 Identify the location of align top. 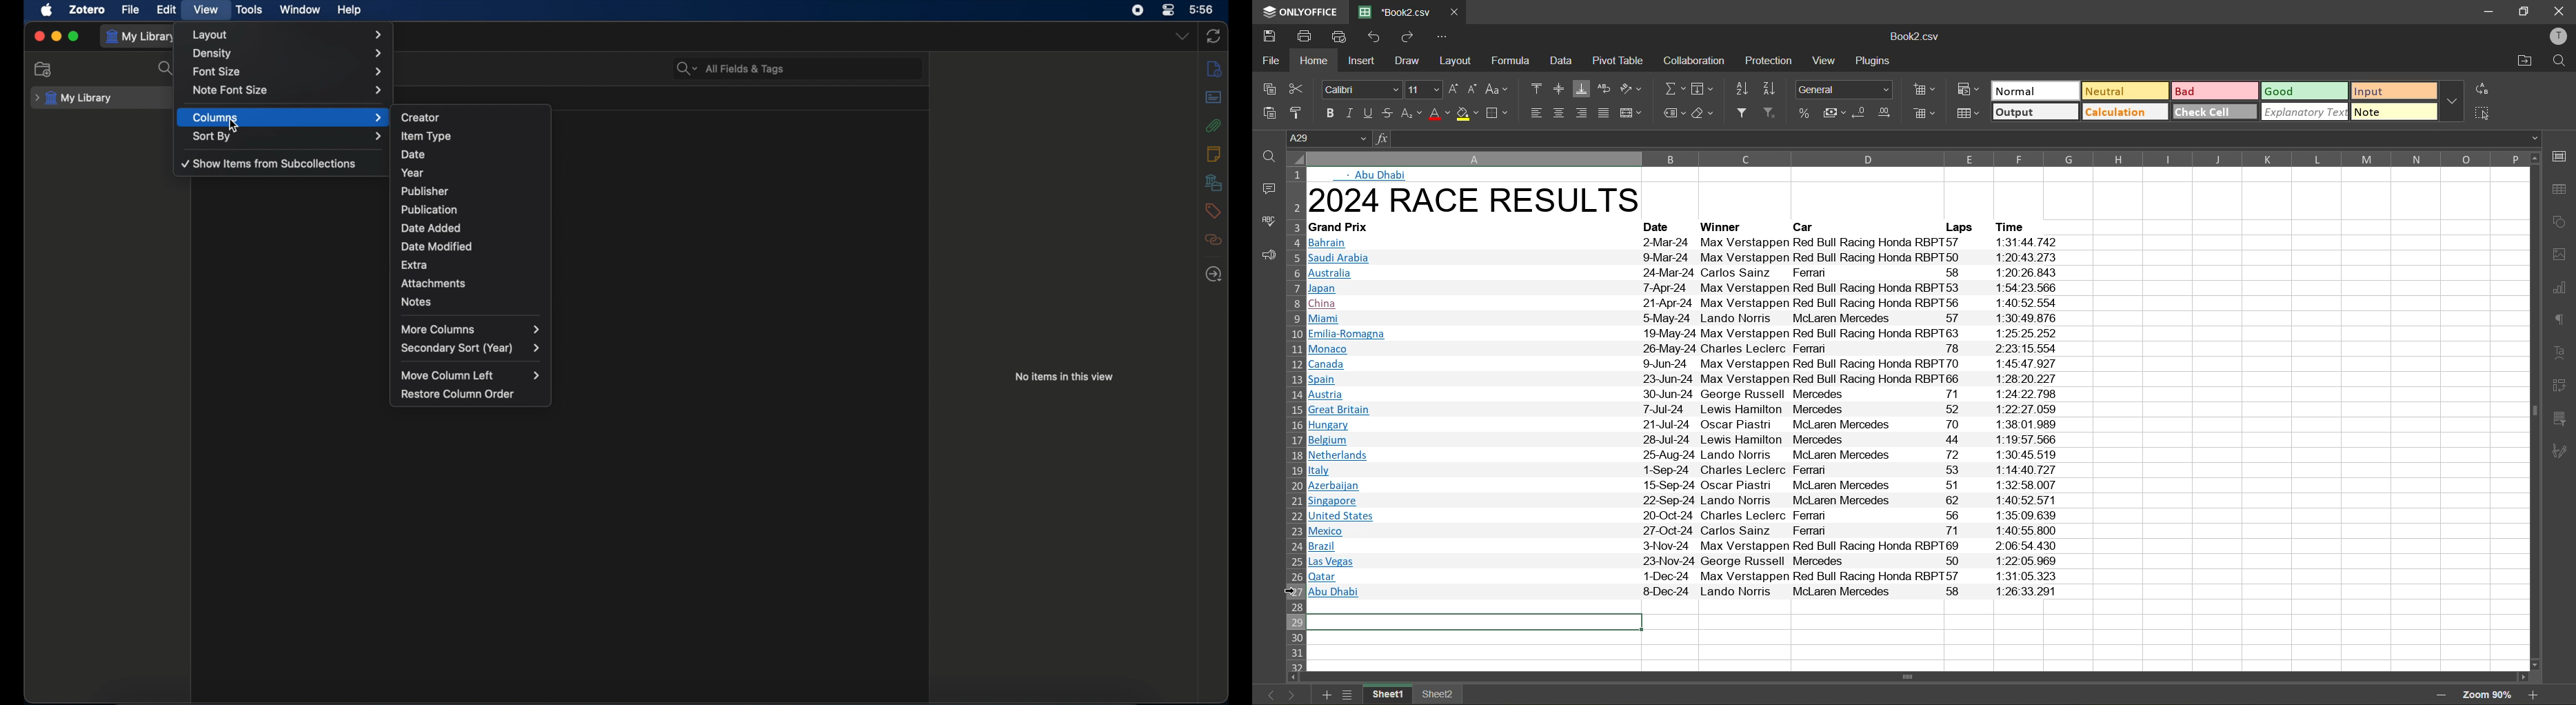
(1537, 90).